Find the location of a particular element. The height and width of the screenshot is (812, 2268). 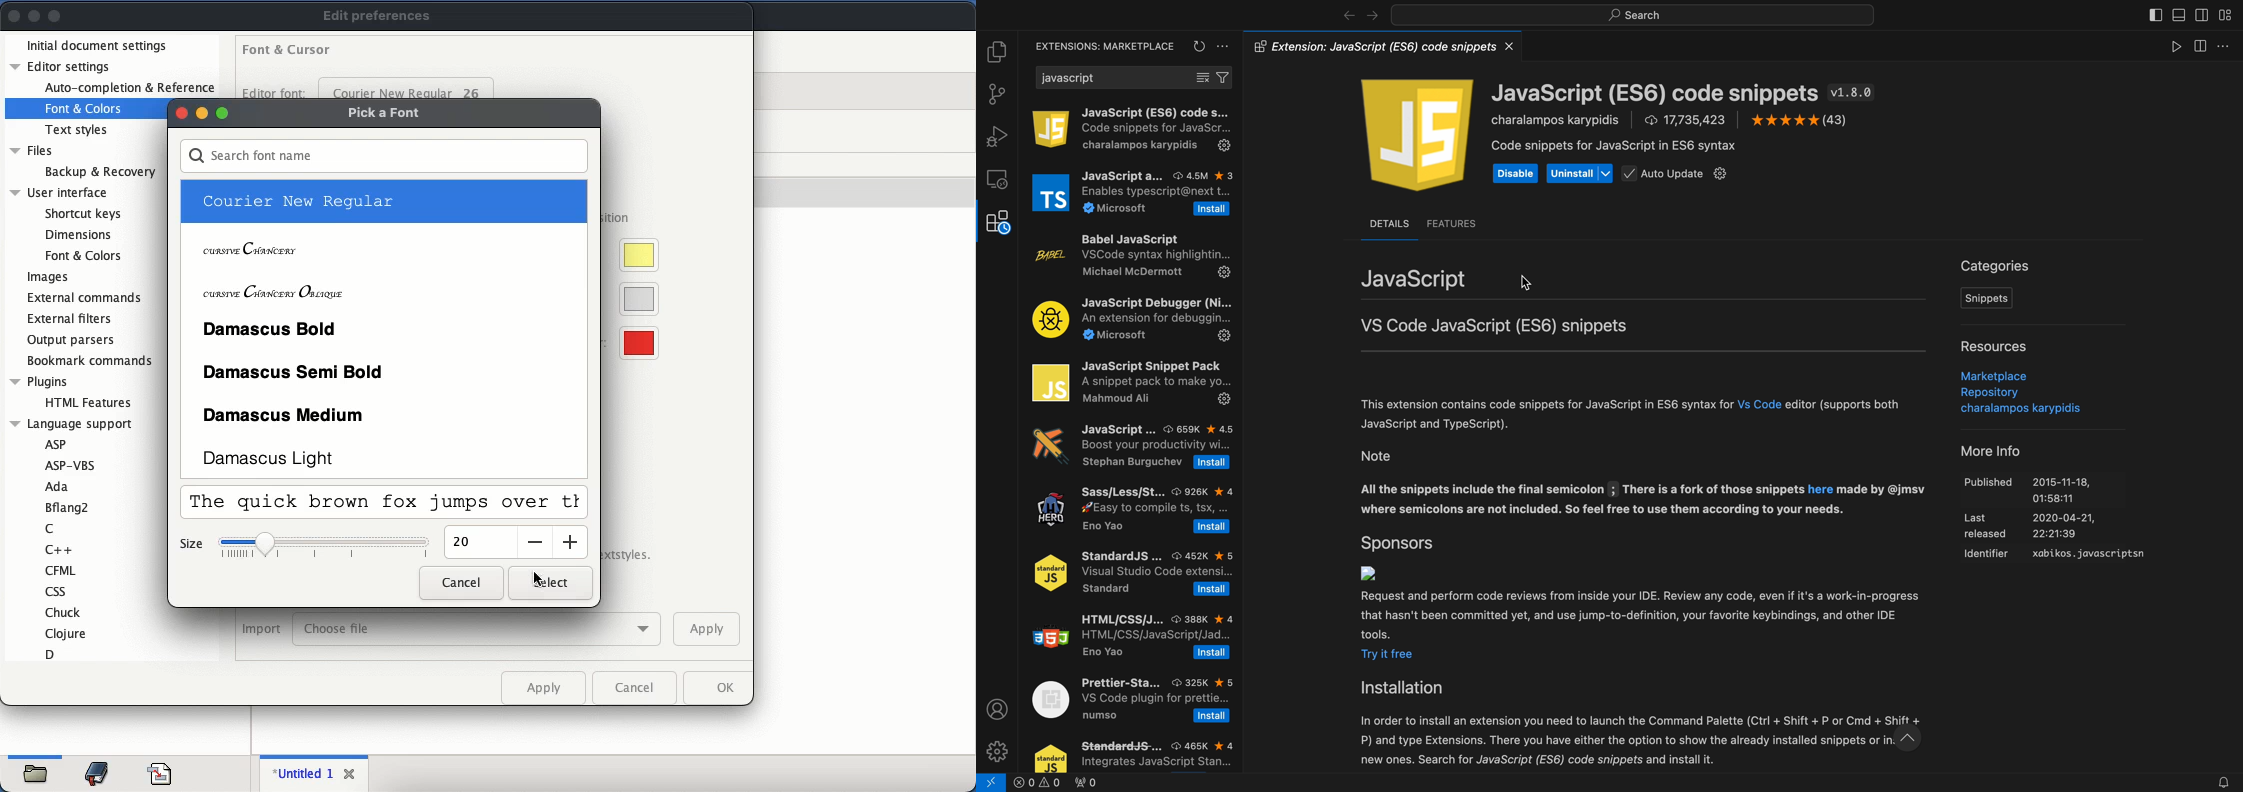

external filters is located at coordinates (72, 320).